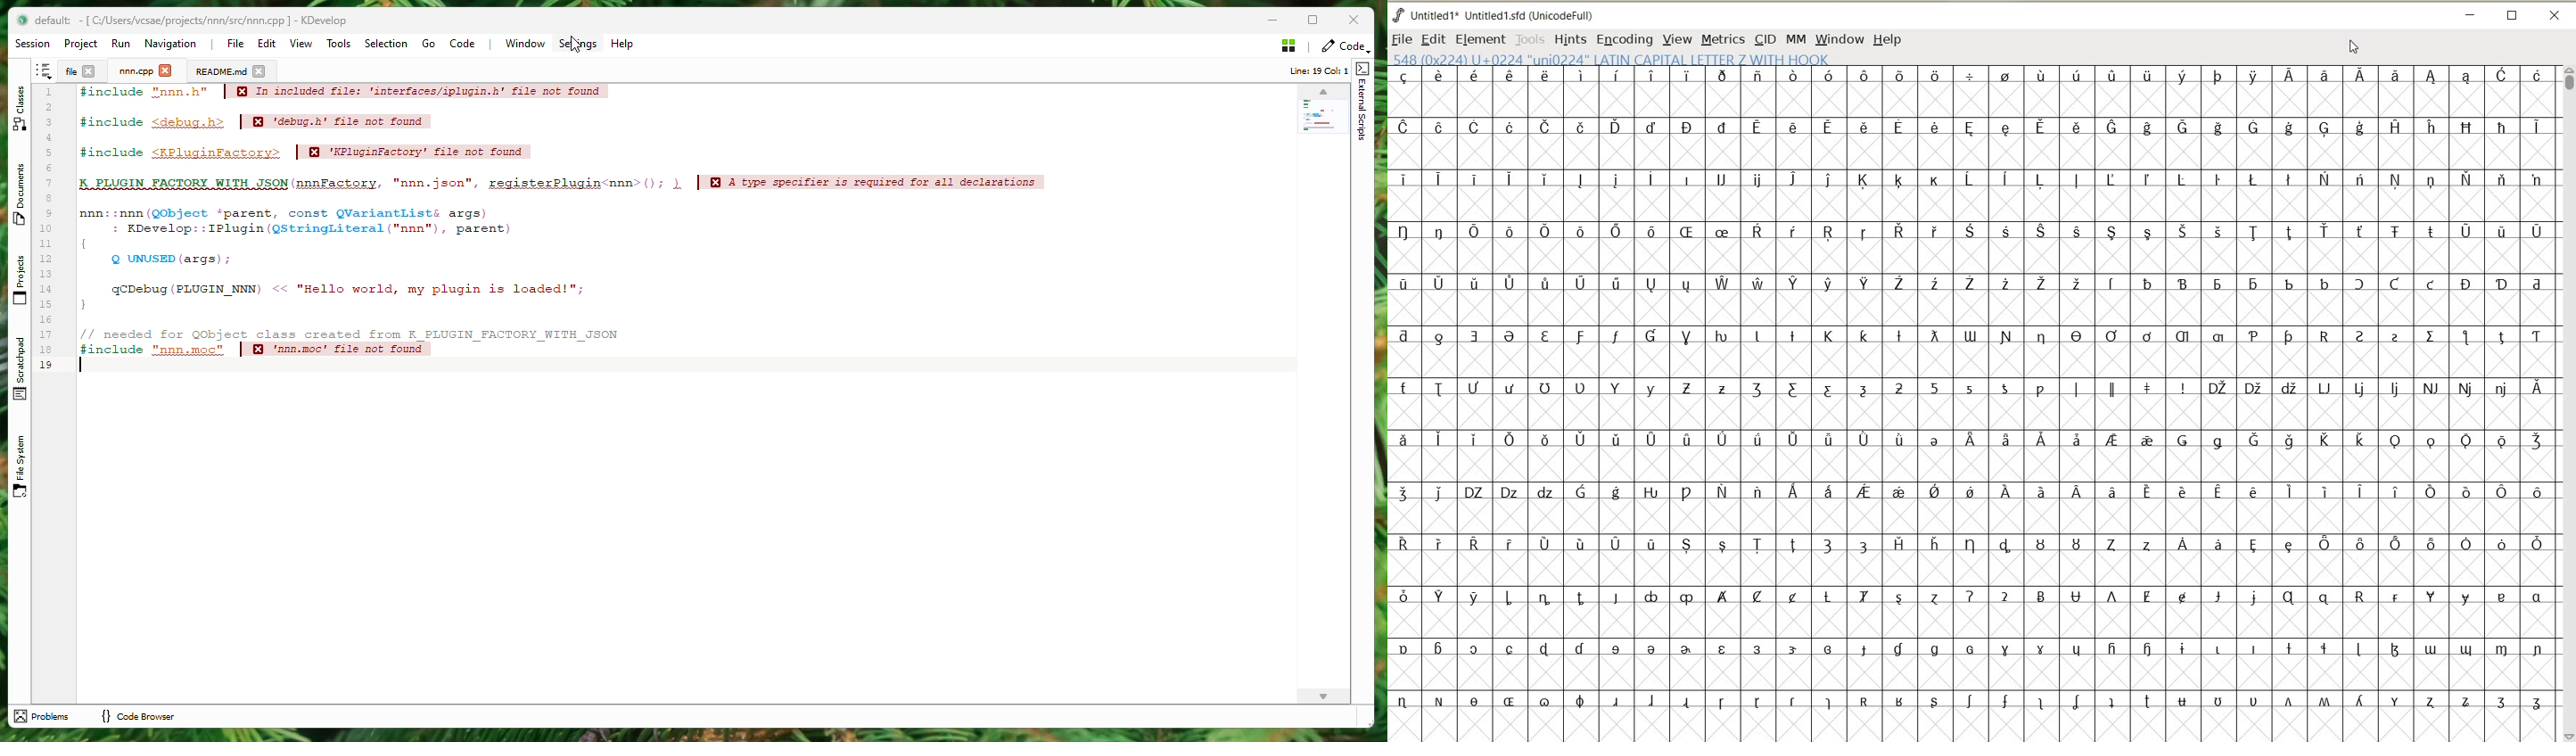 The height and width of the screenshot is (756, 2576). What do you see at coordinates (577, 44) in the screenshot?
I see `Settings` at bounding box center [577, 44].